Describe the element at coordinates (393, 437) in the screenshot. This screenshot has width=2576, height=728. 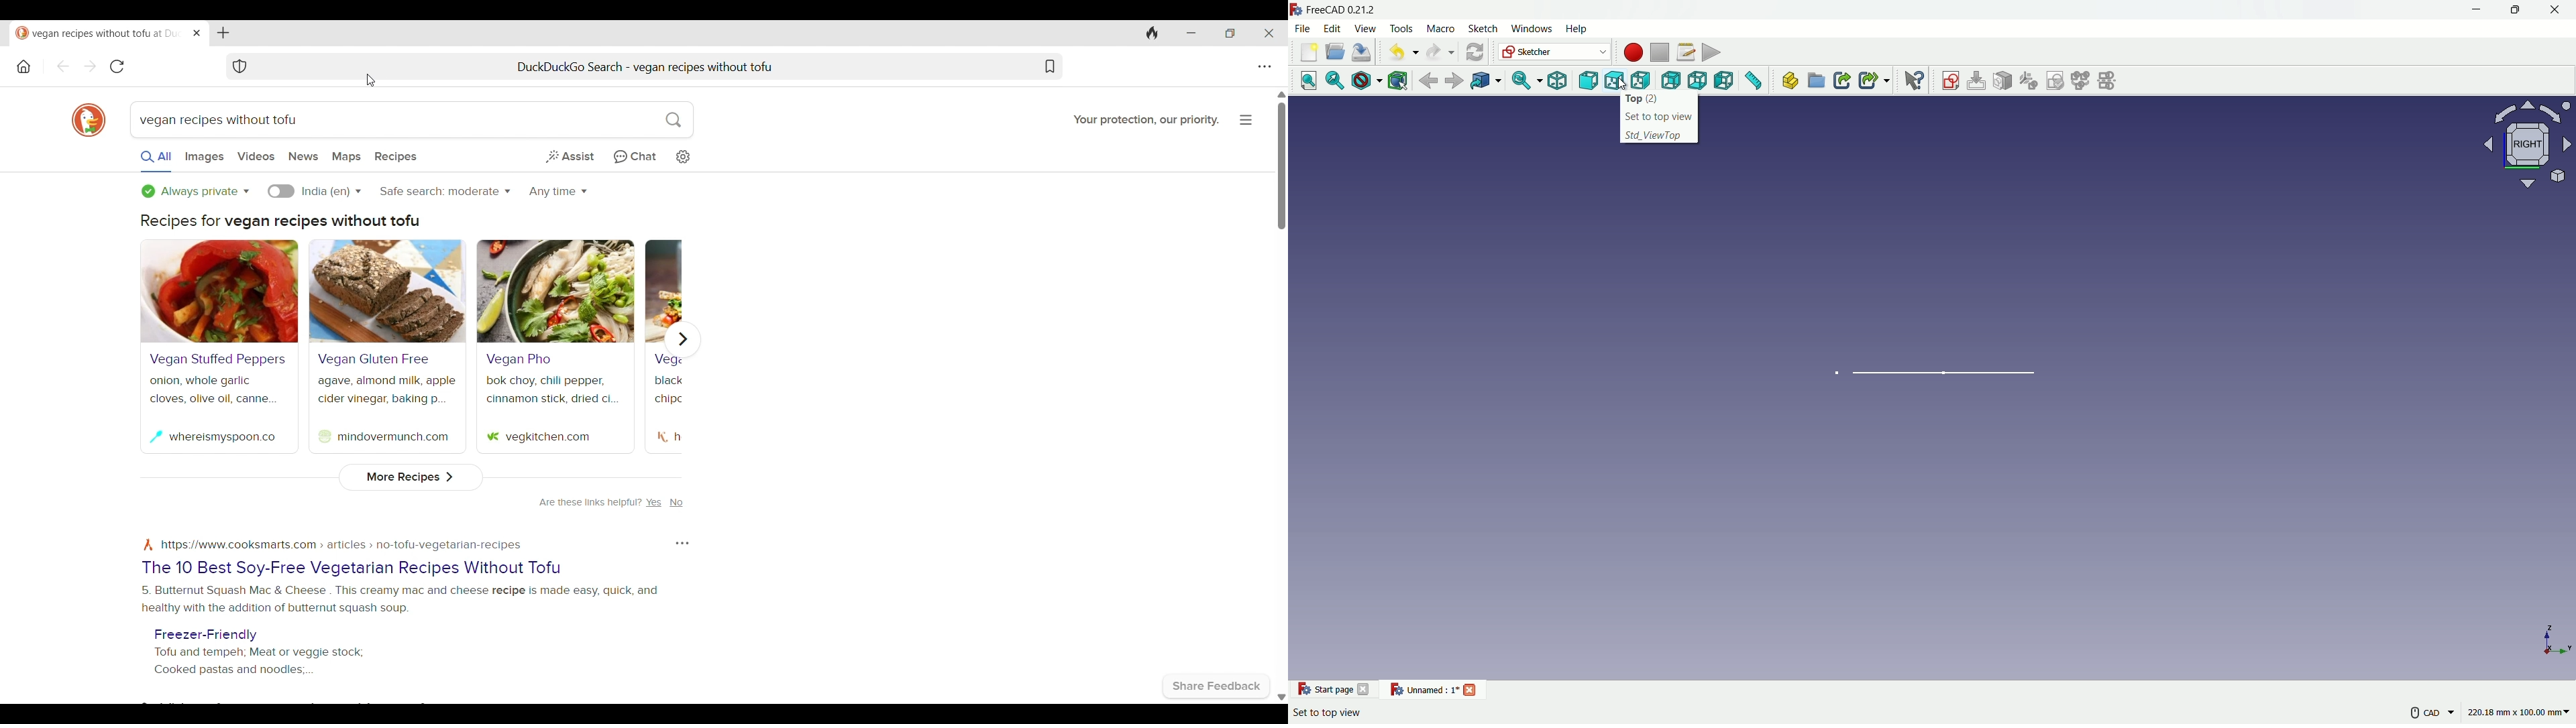
I see `mindovermunch.com` at that location.